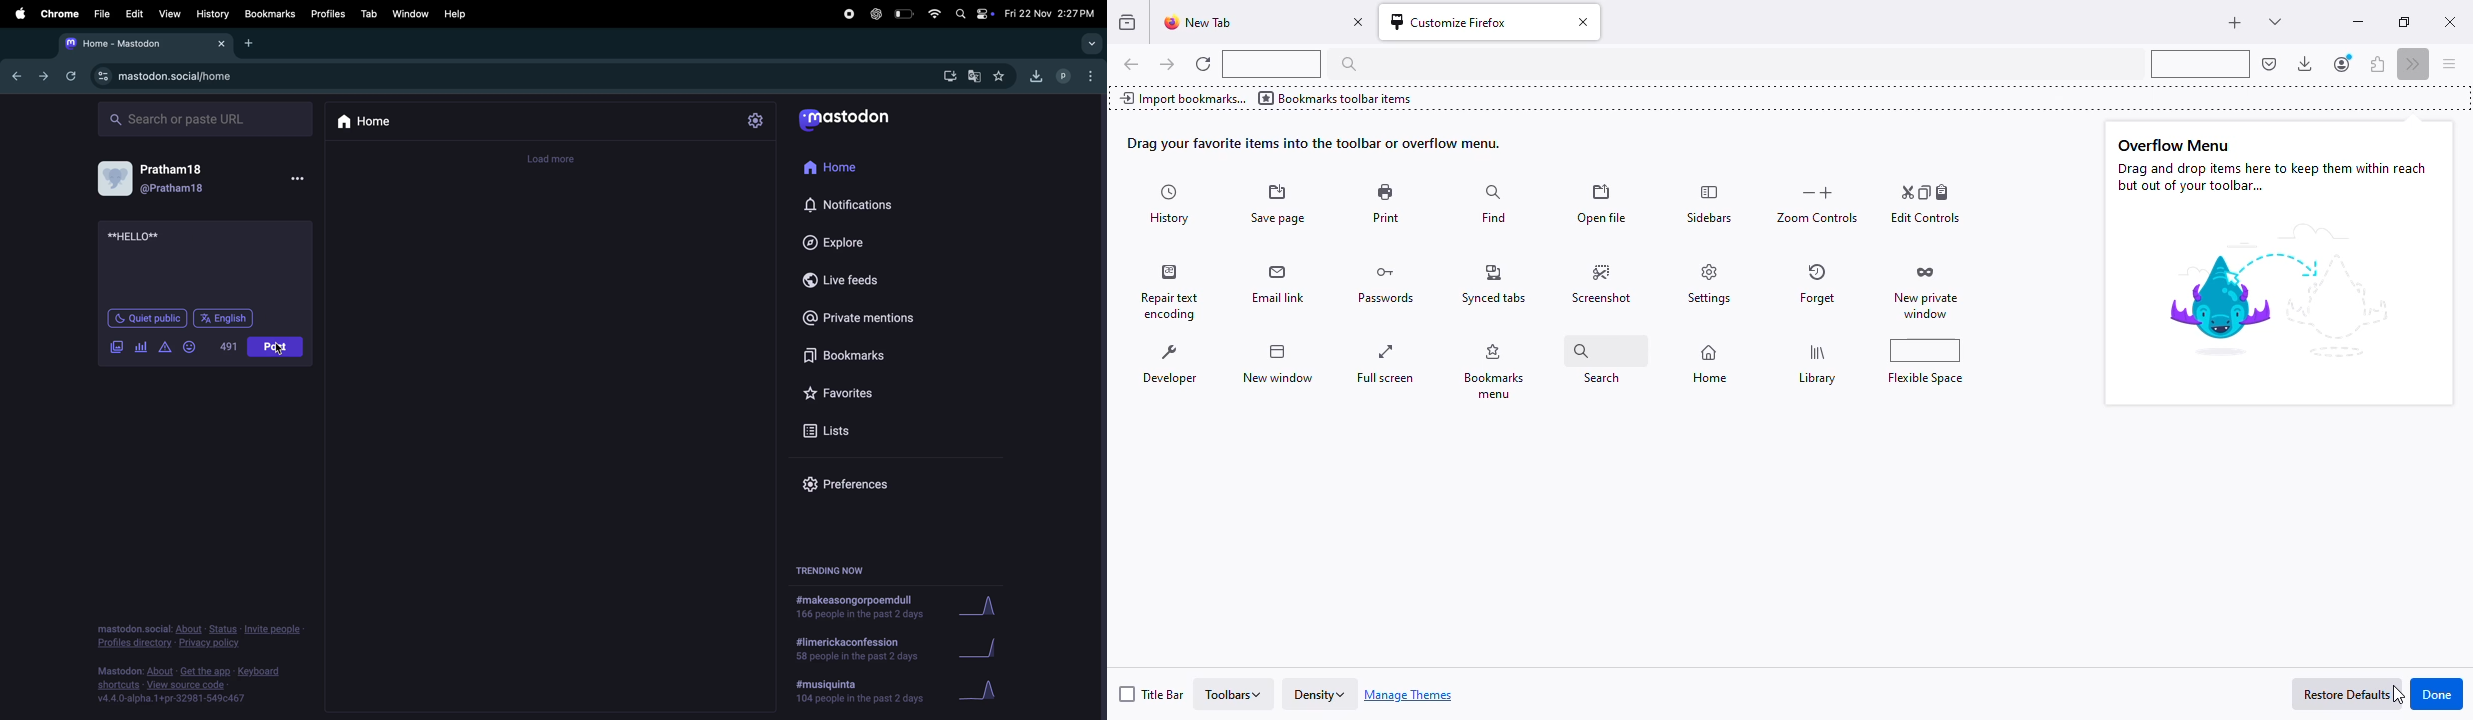  I want to click on username, so click(174, 178).